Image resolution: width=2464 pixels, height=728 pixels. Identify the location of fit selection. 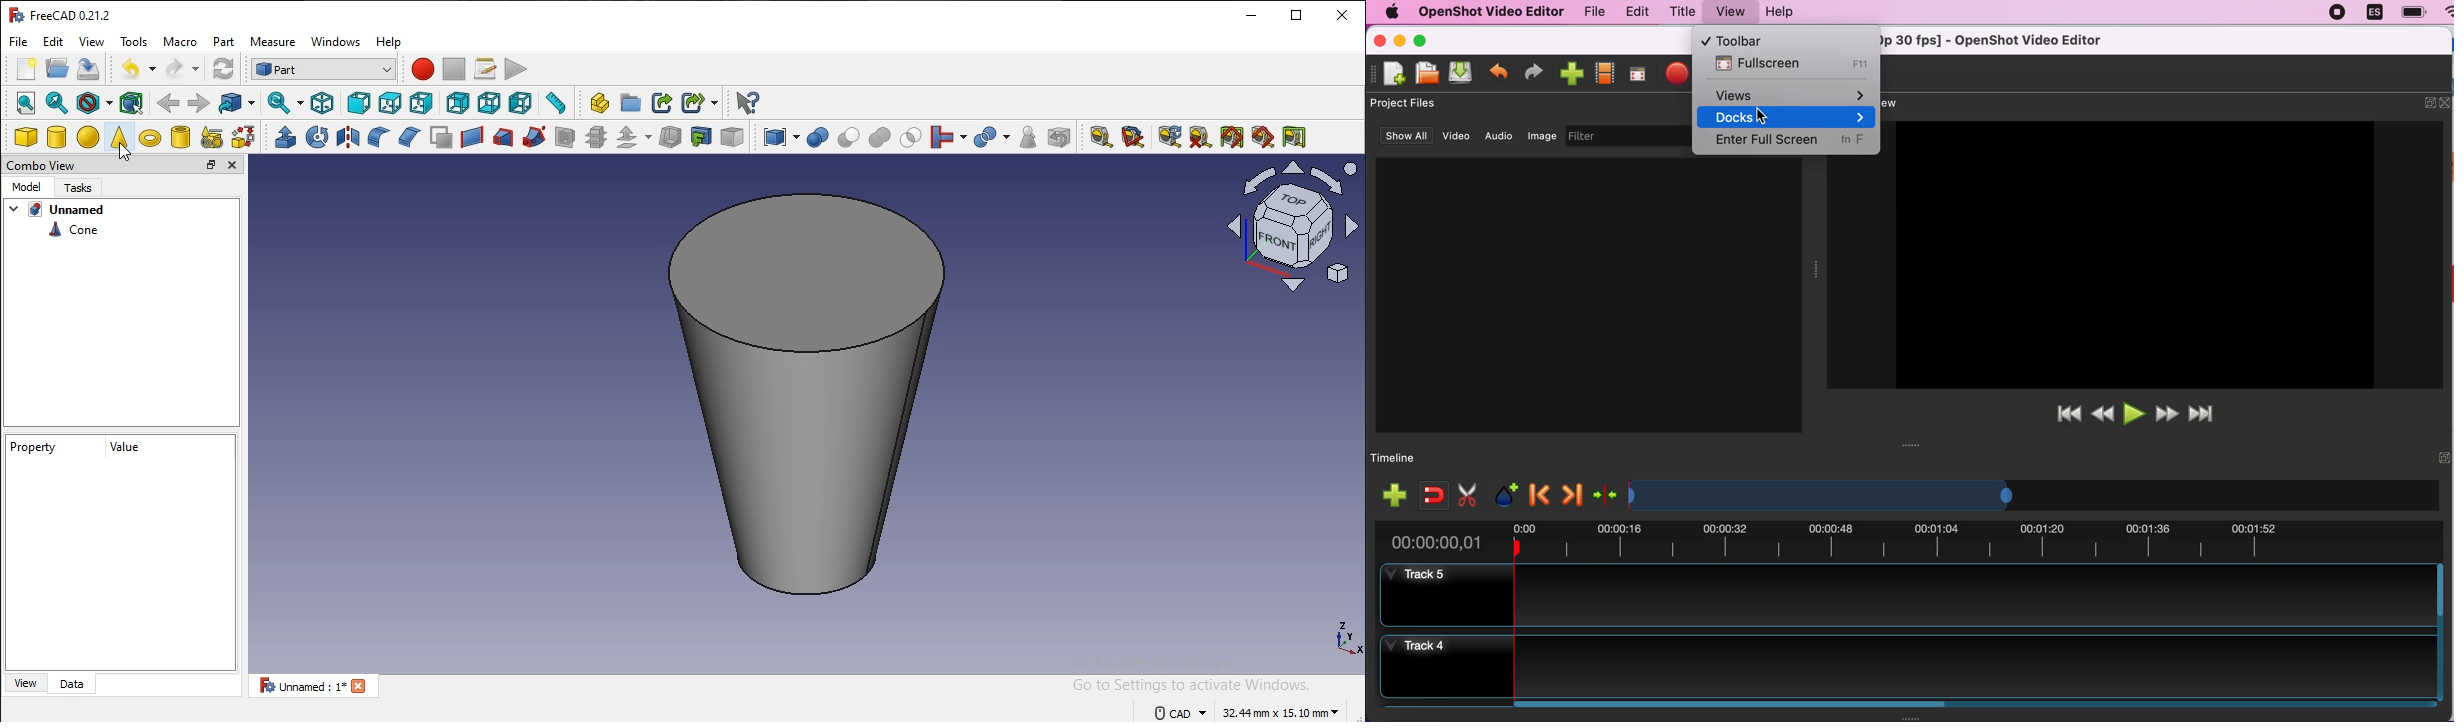
(57, 102).